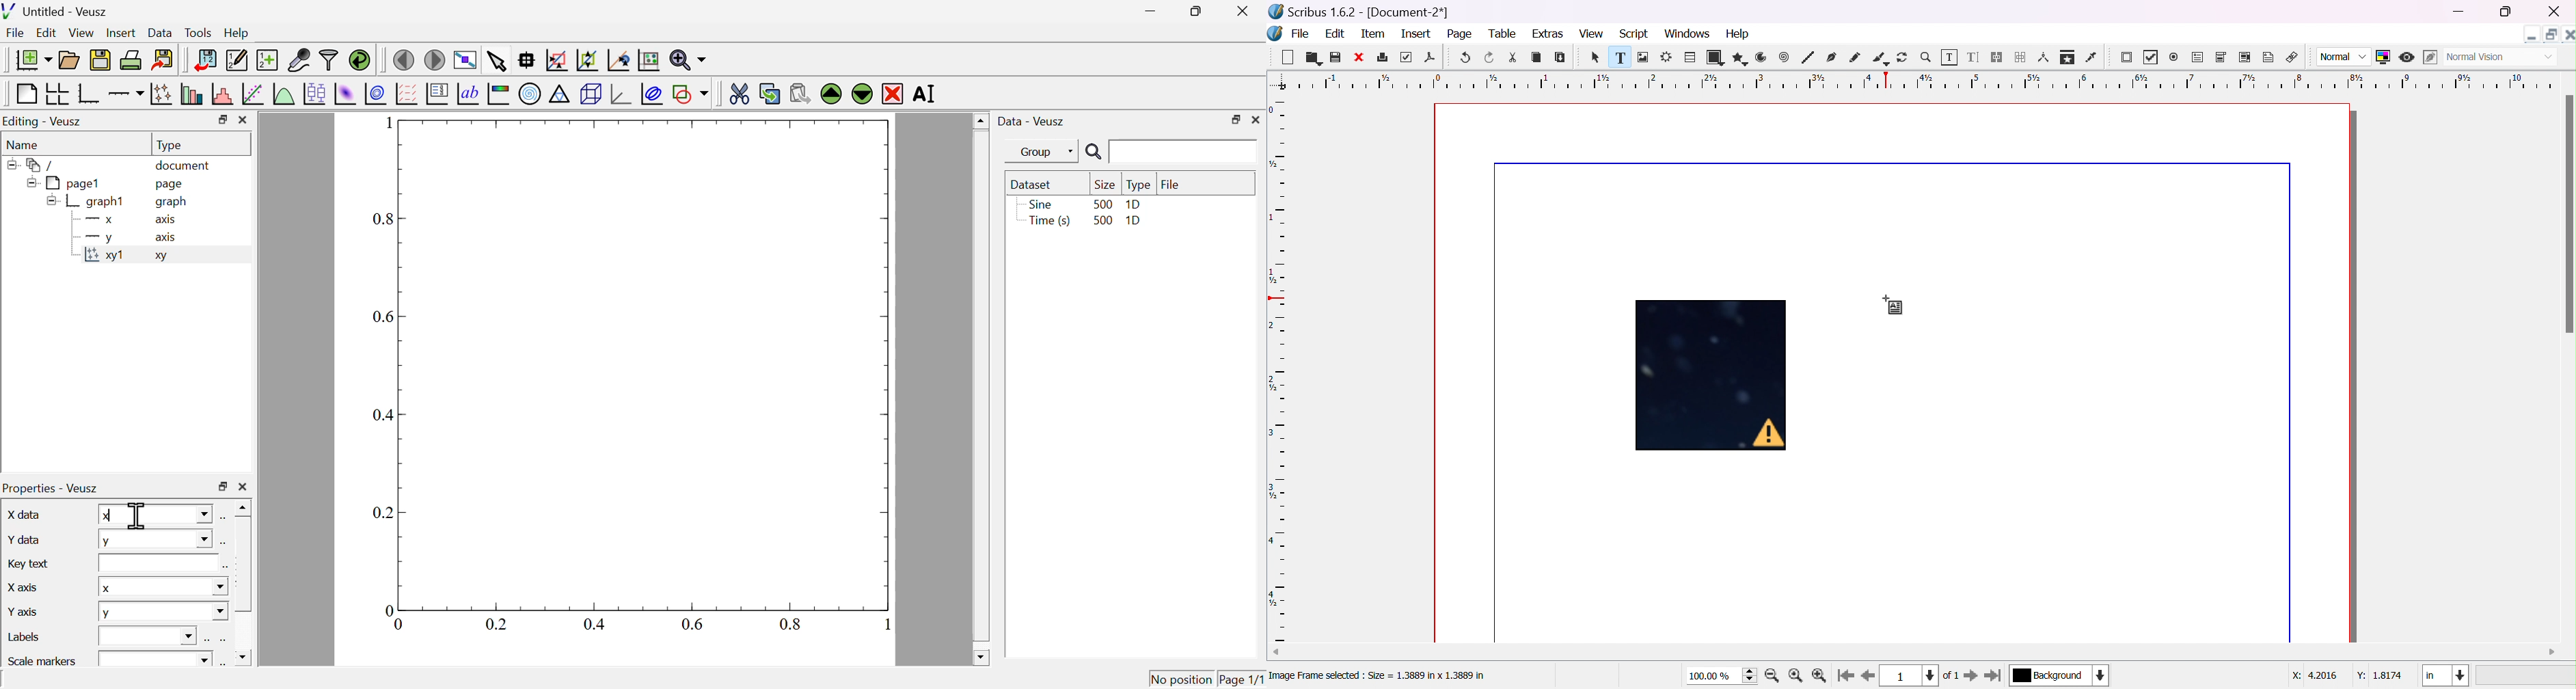  I want to click on table, so click(1504, 33).